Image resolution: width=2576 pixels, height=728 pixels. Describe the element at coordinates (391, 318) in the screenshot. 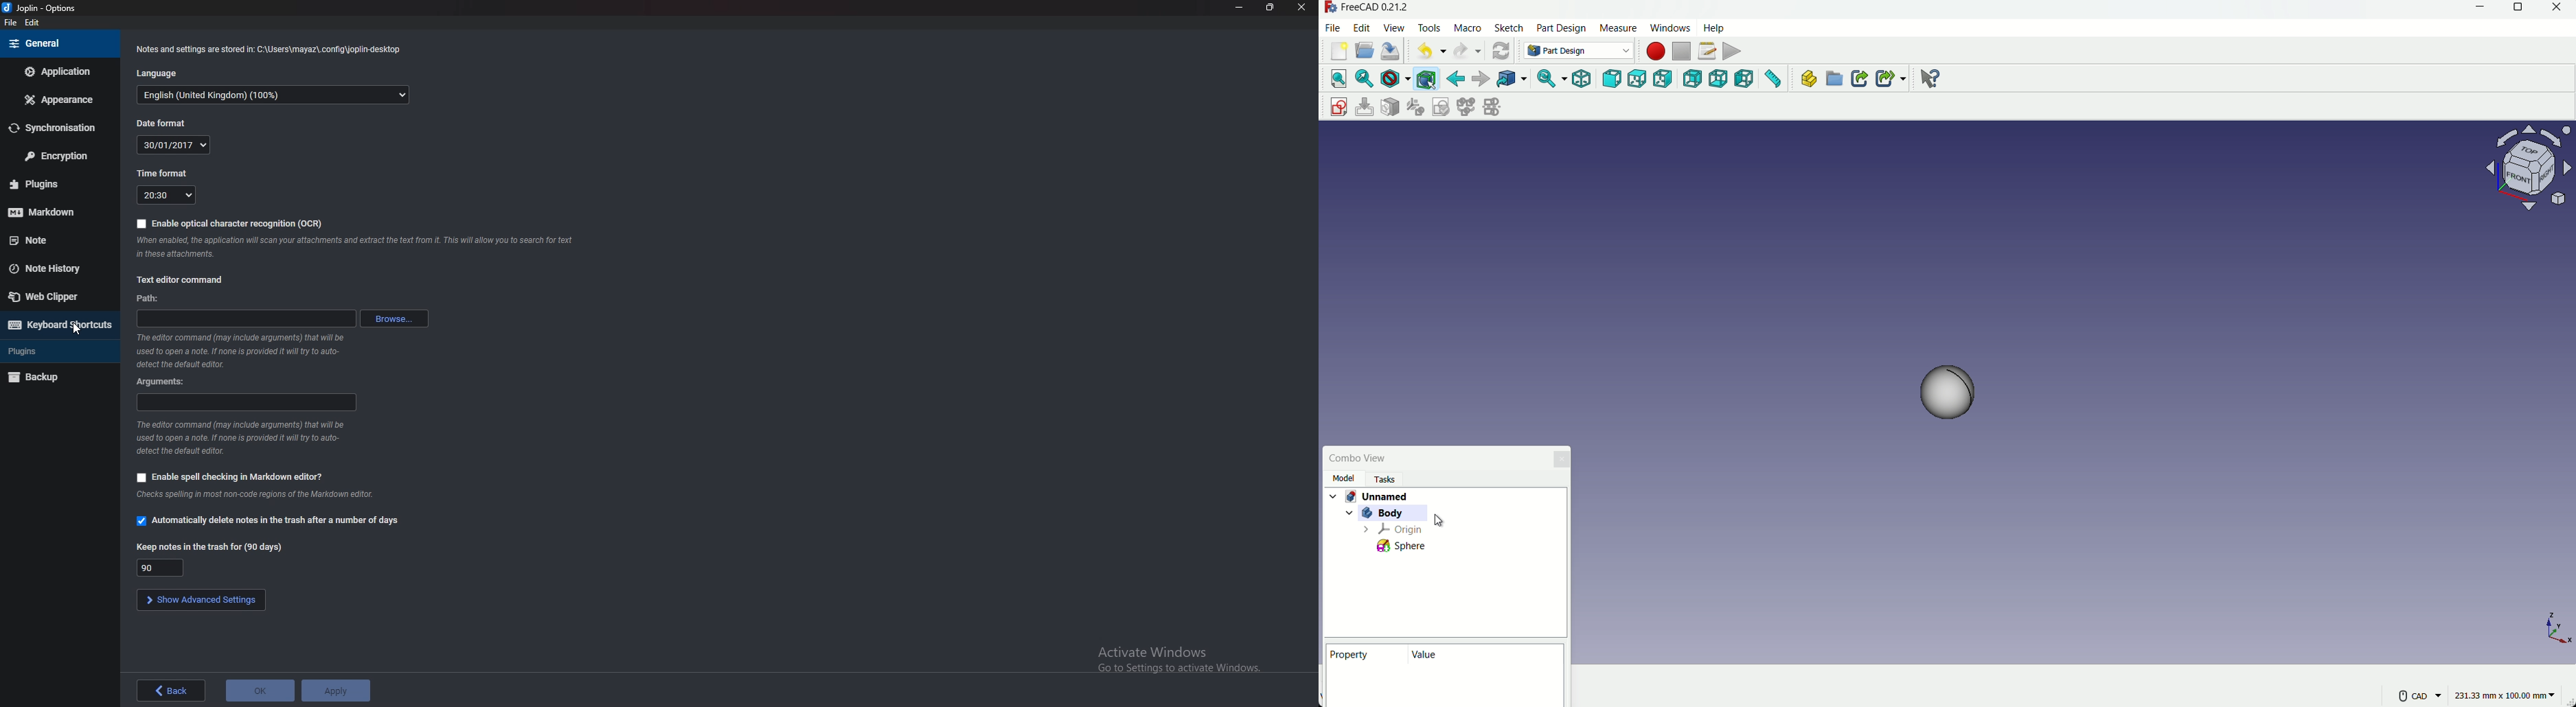

I see `browse` at that location.